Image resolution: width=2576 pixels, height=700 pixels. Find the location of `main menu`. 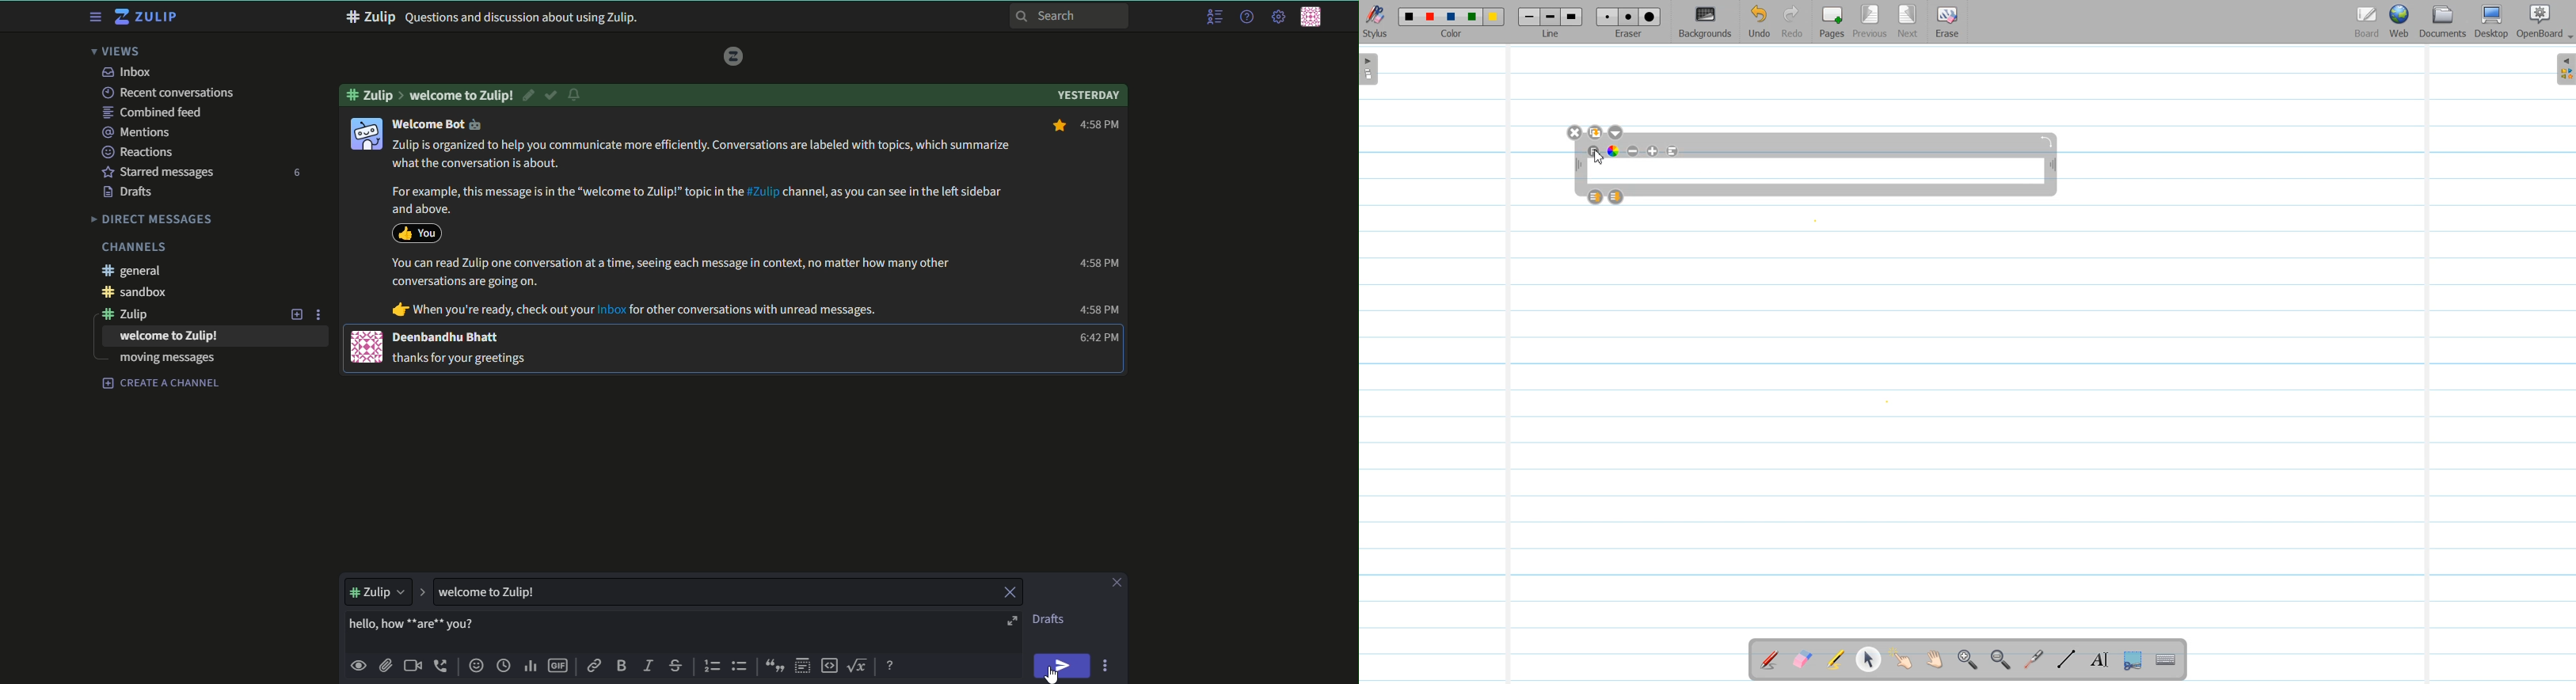

main menu is located at coordinates (1277, 17).